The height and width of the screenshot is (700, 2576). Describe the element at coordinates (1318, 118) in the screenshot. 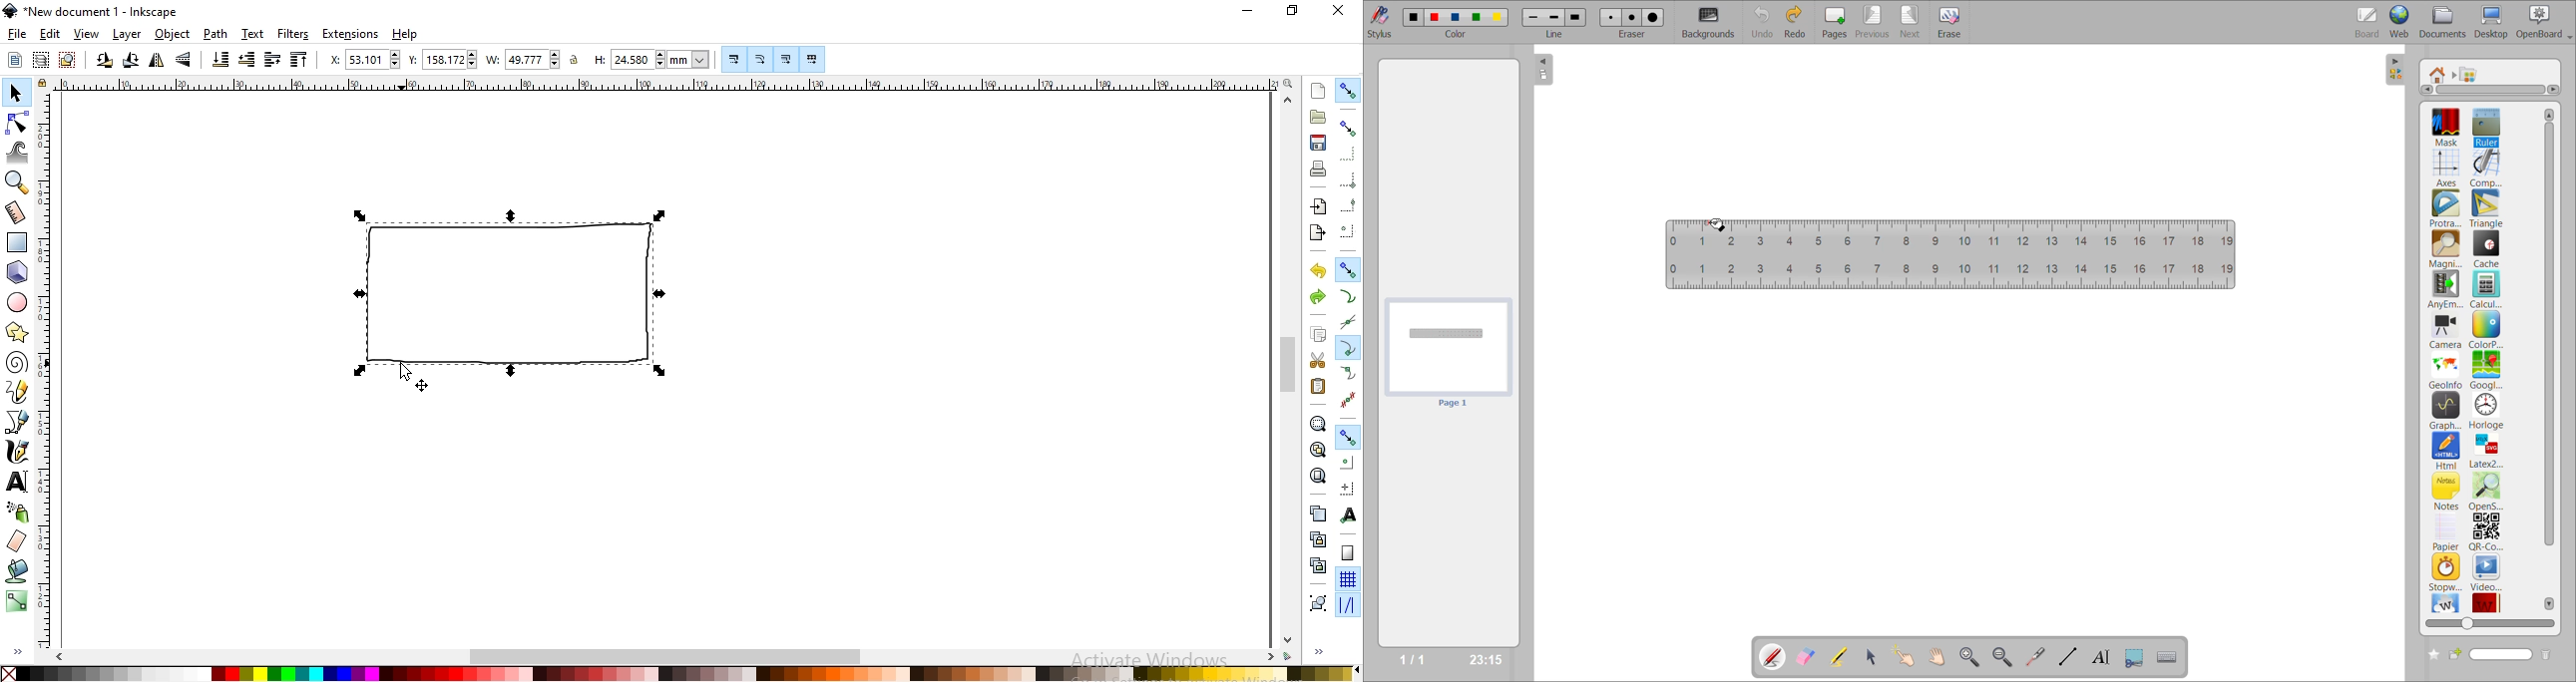

I see `open an existing document` at that location.